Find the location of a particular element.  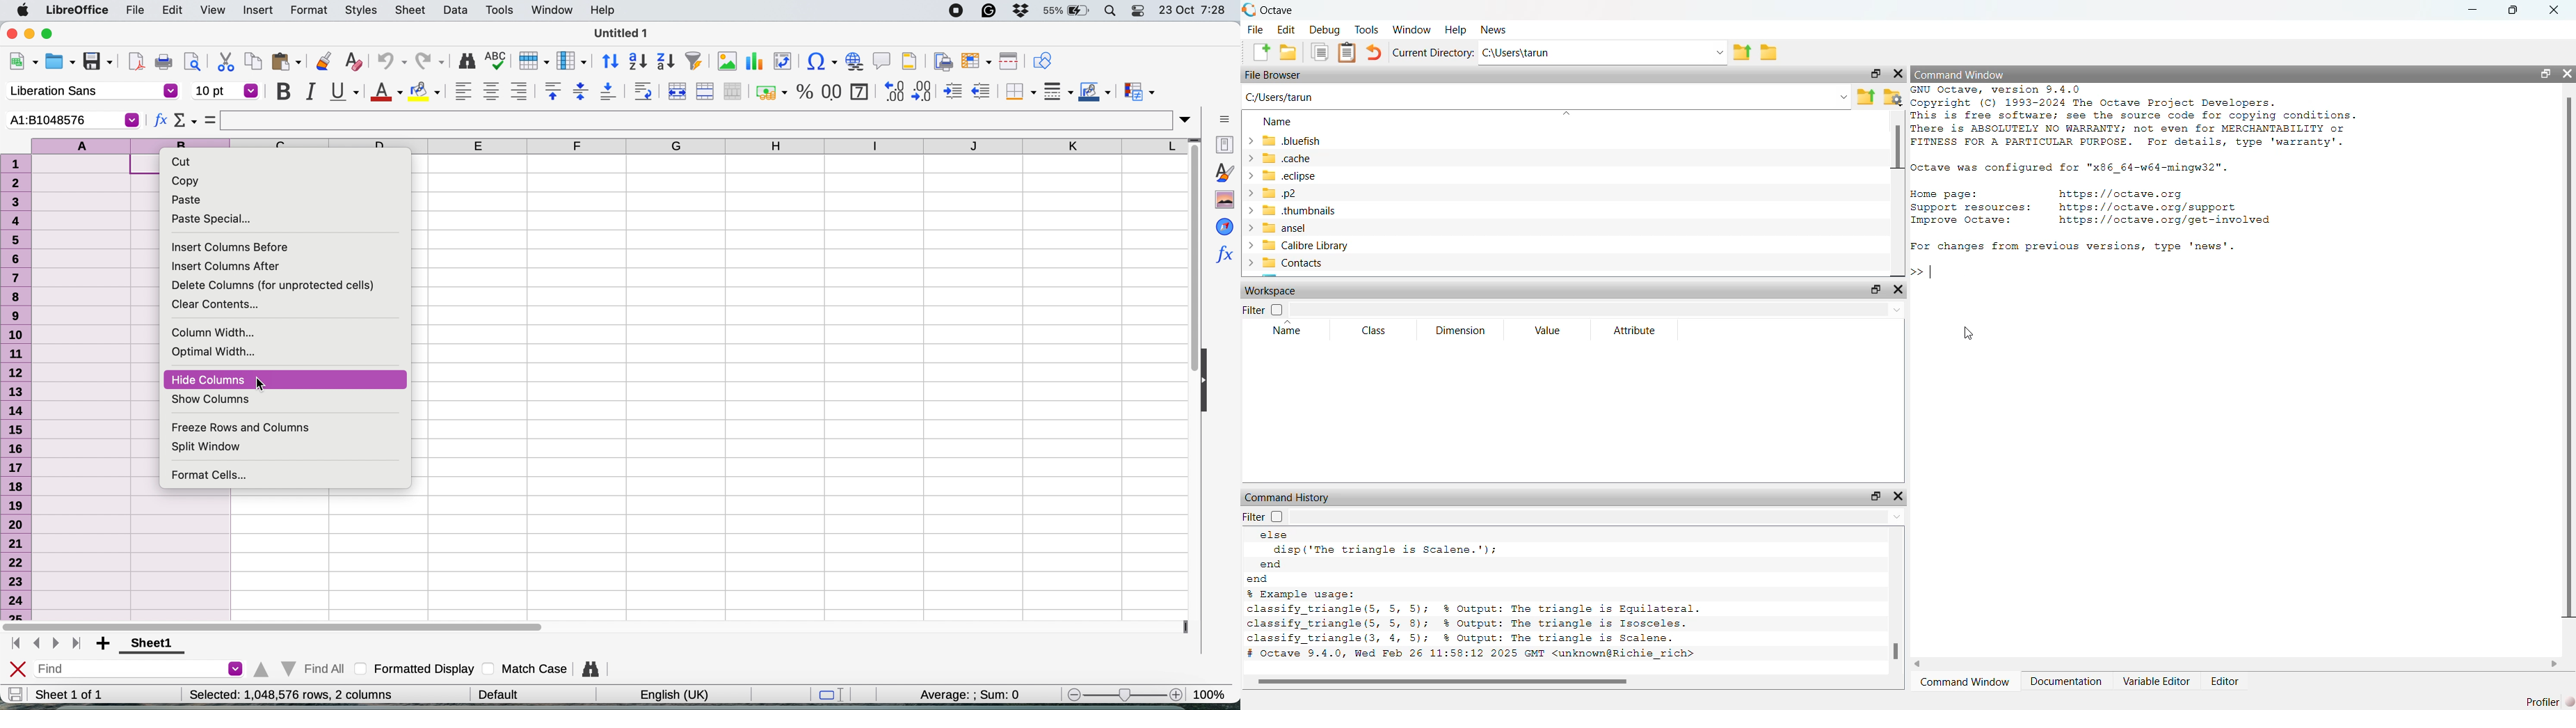

sheet 1 is located at coordinates (153, 643).